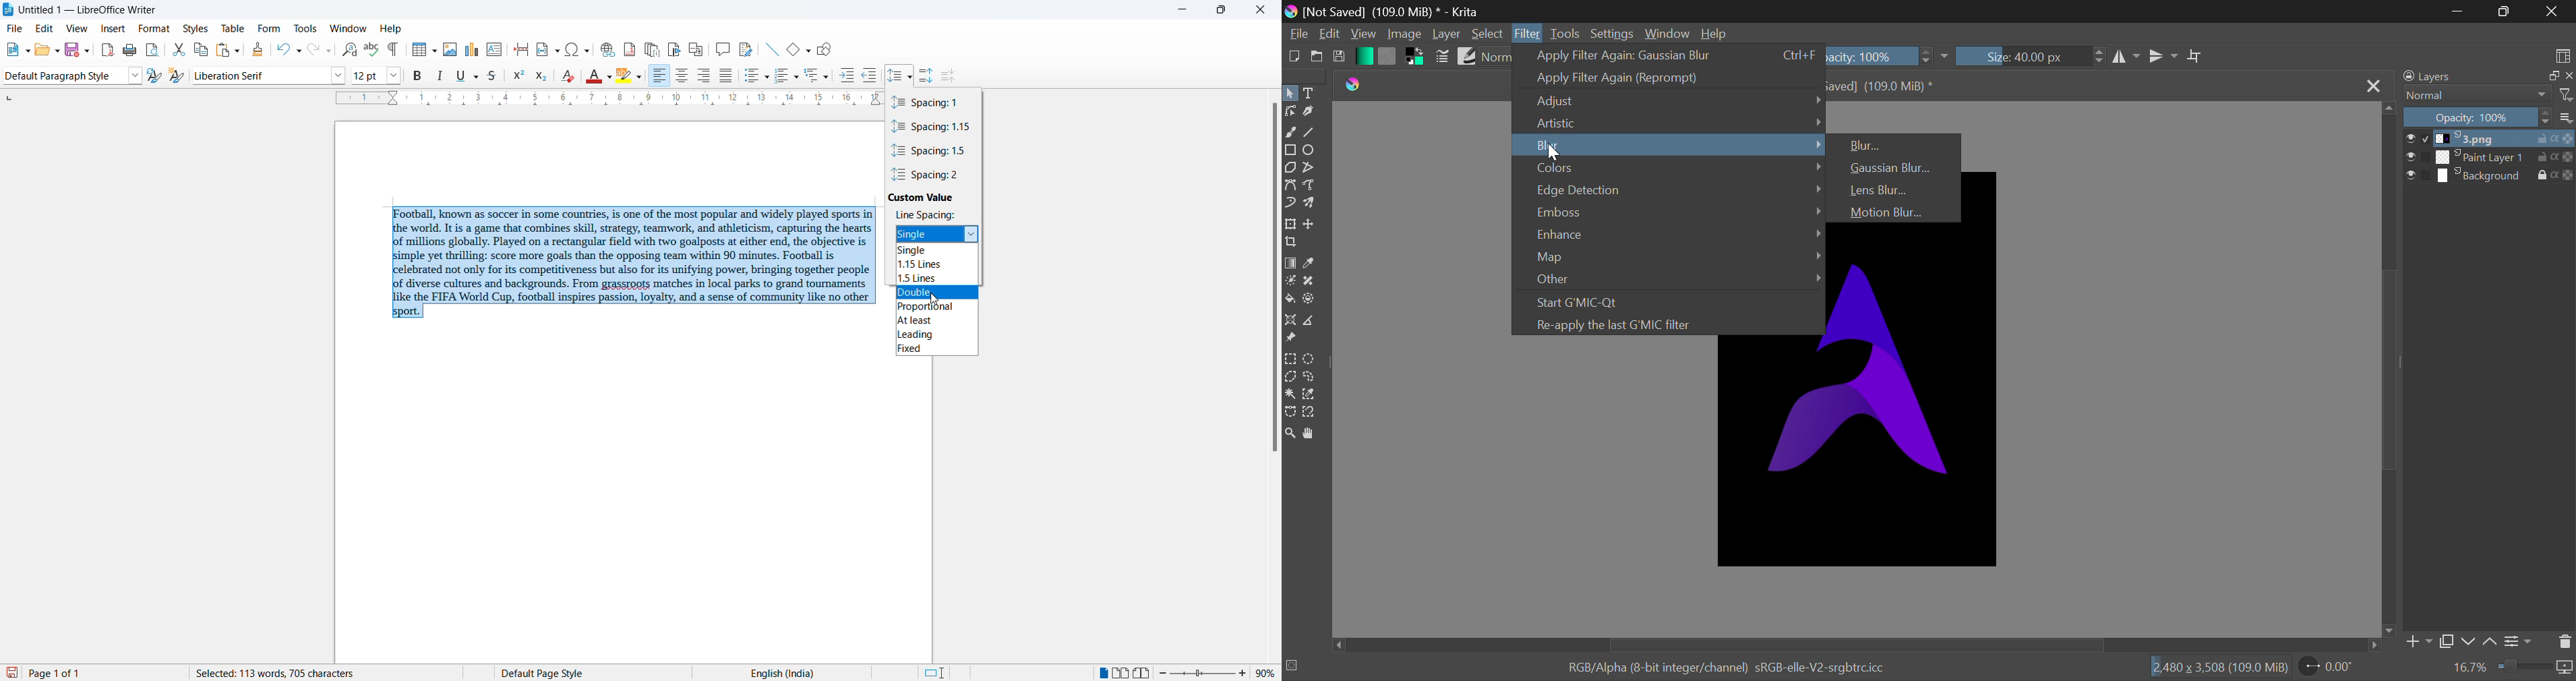 This screenshot has width=2576, height=700. Describe the element at coordinates (682, 76) in the screenshot. I see `text align center` at that location.